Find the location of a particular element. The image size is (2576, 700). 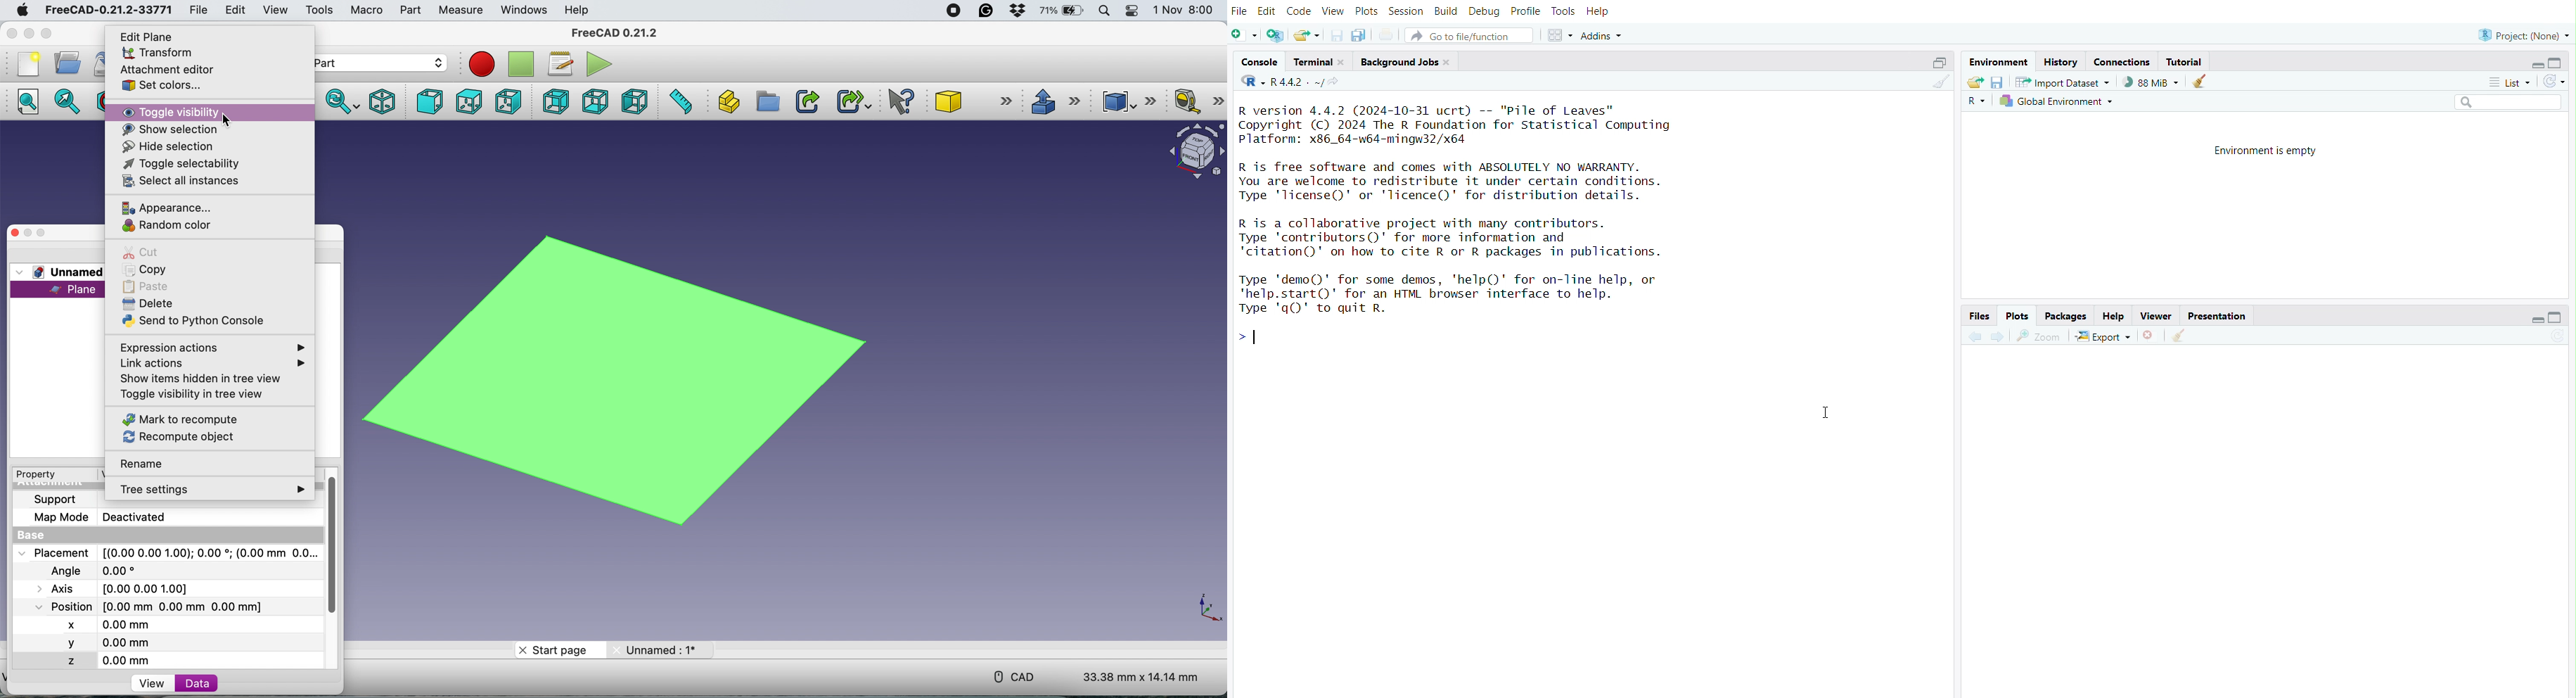

files is located at coordinates (1980, 317).